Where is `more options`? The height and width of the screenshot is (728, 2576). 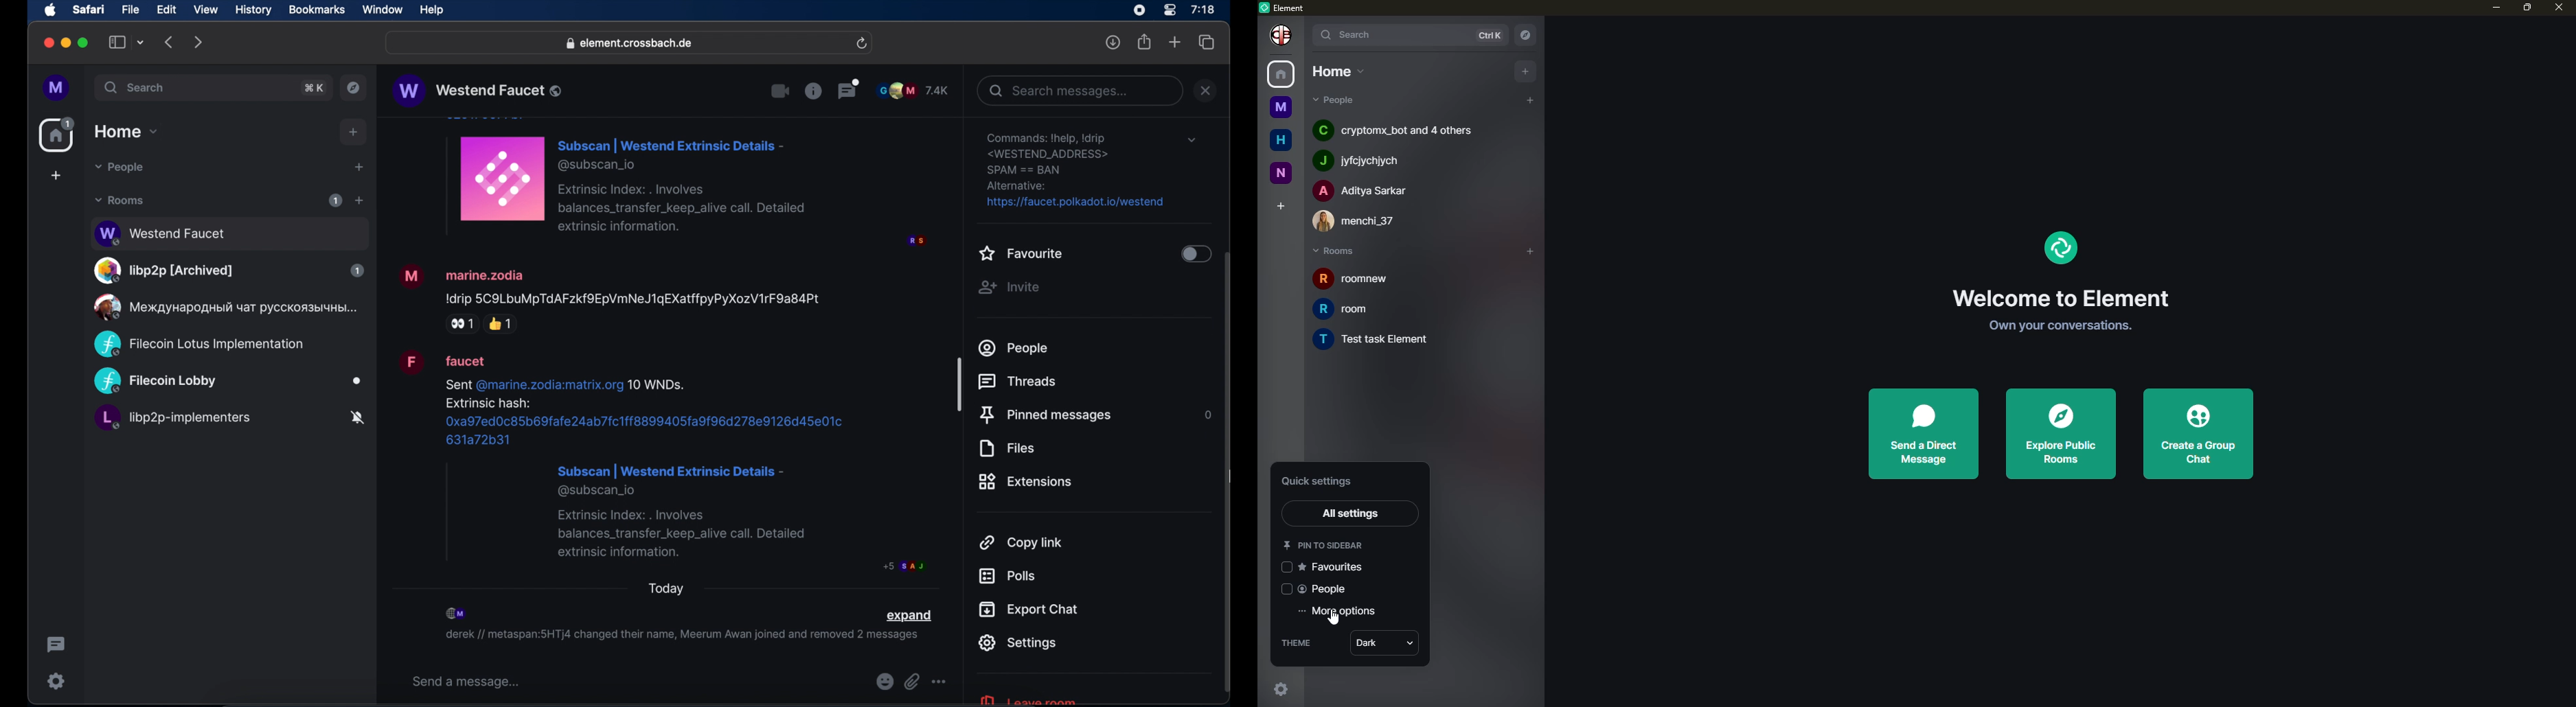 more options is located at coordinates (1344, 613).